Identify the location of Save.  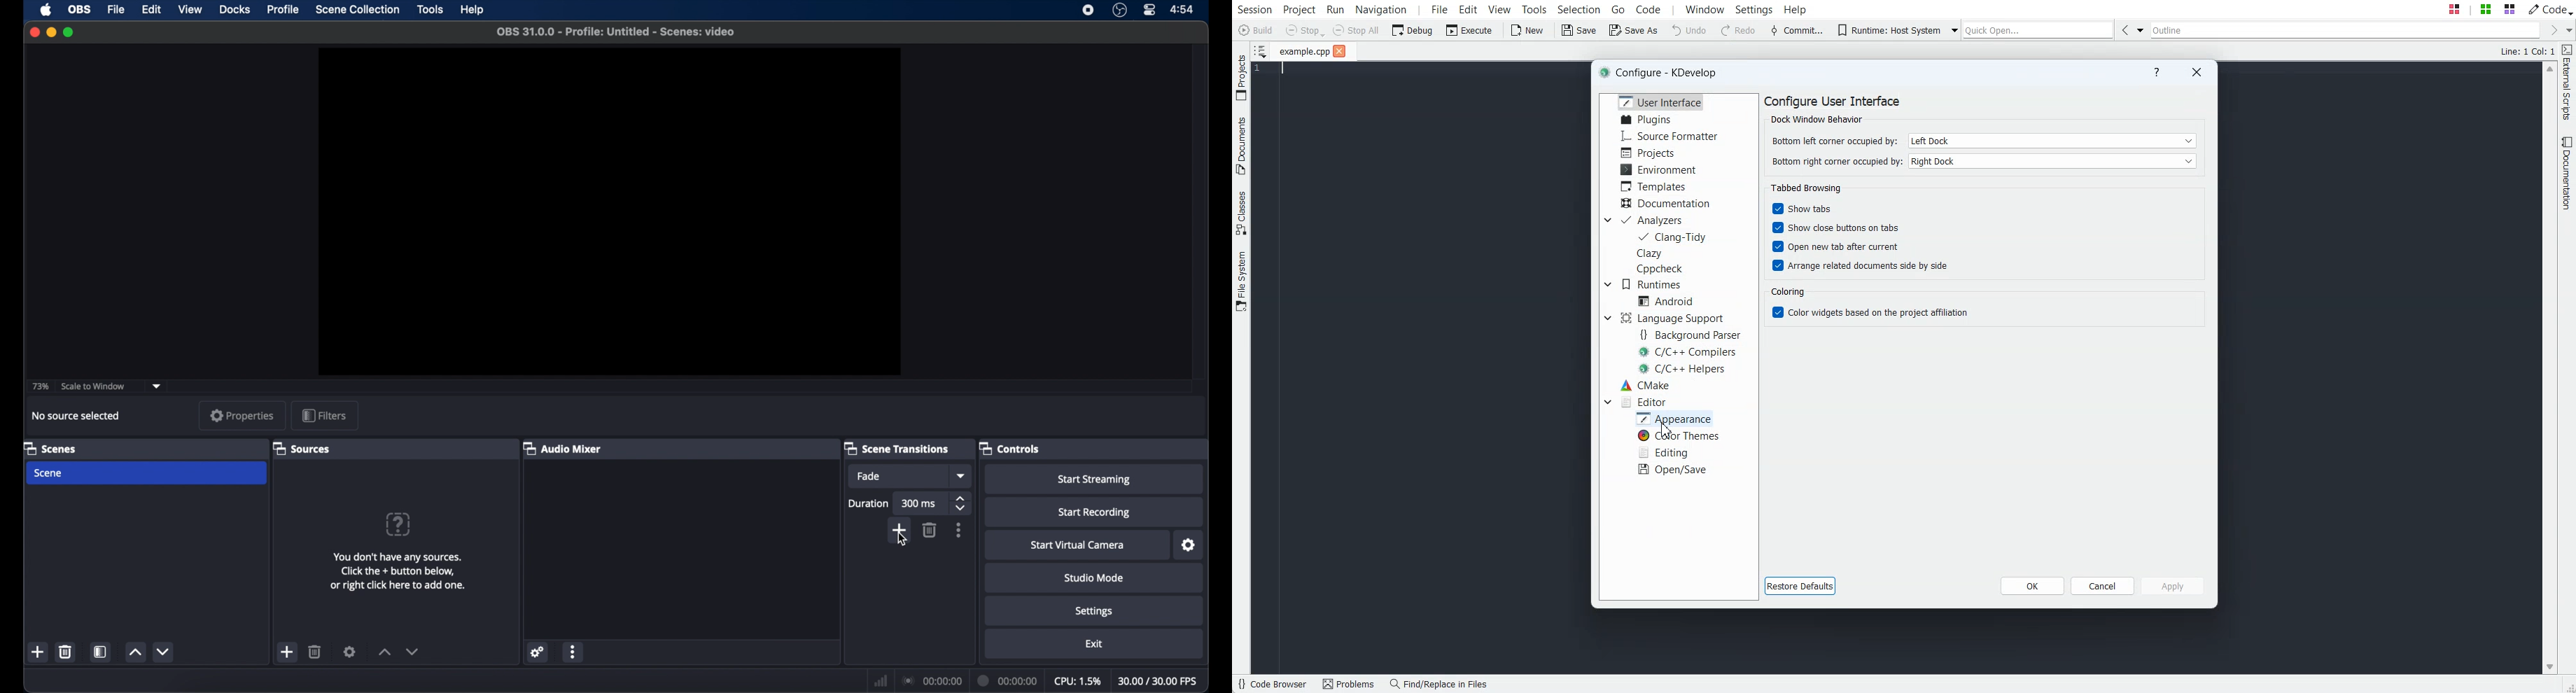
(1578, 29).